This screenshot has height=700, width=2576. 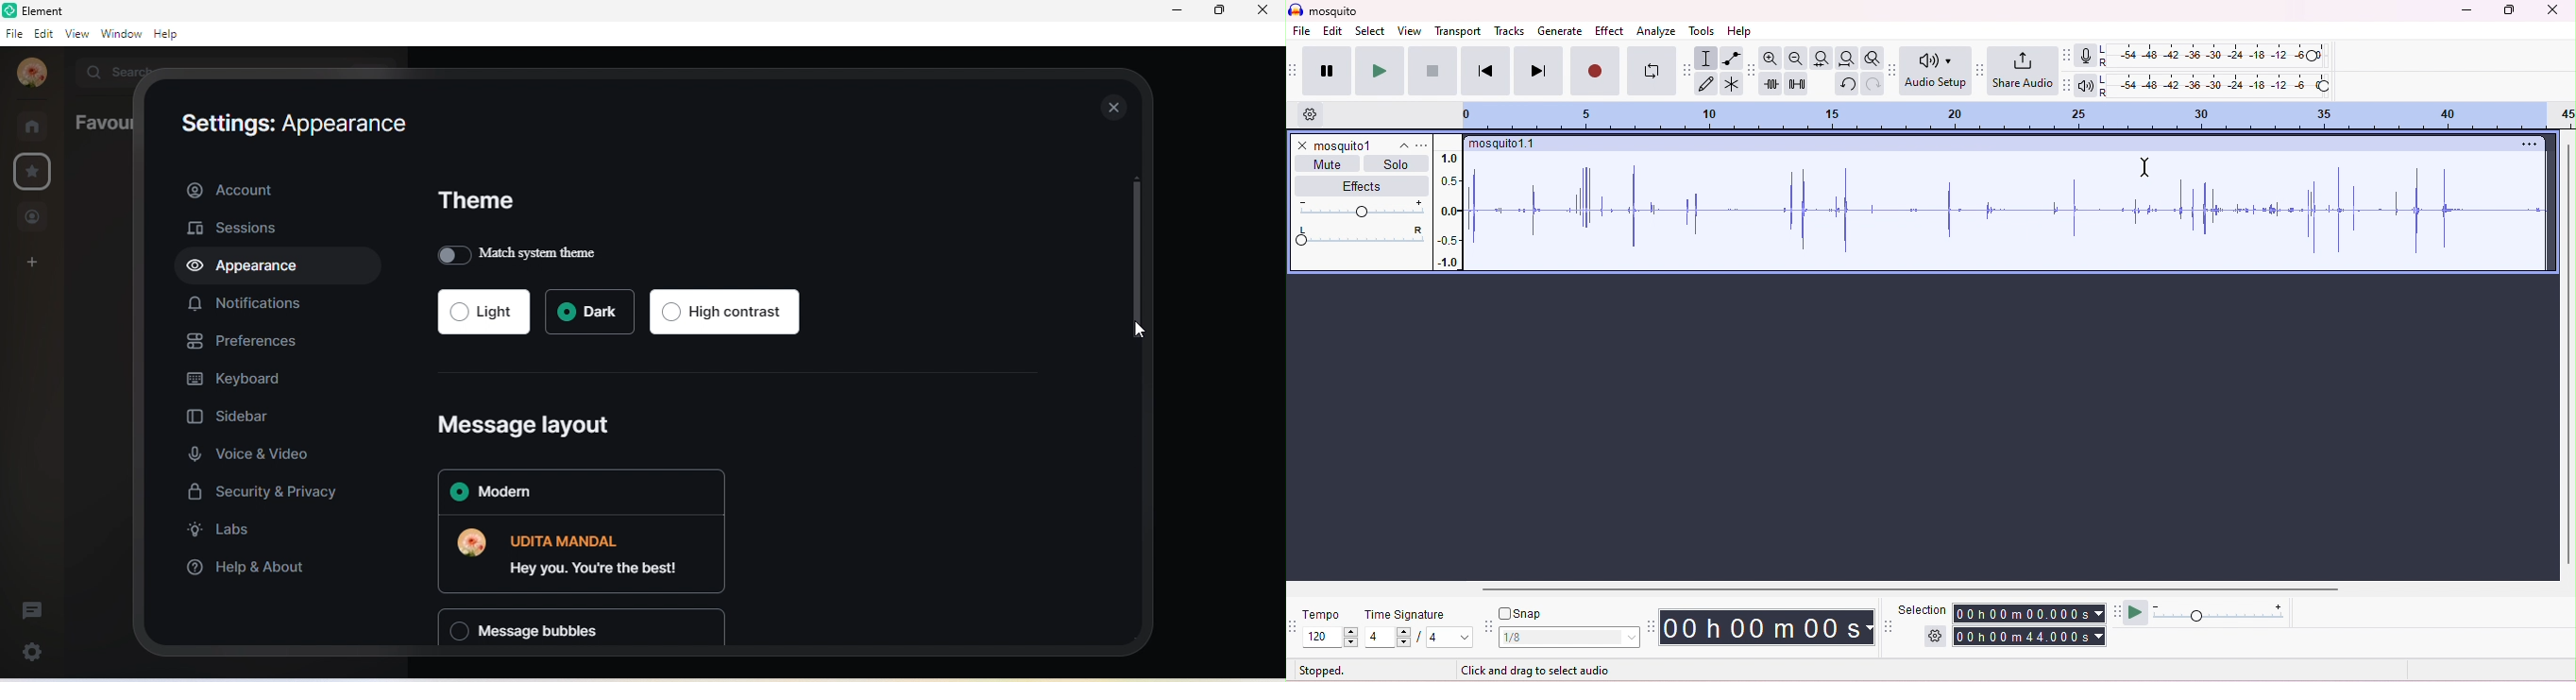 I want to click on select, so click(x=1371, y=32).